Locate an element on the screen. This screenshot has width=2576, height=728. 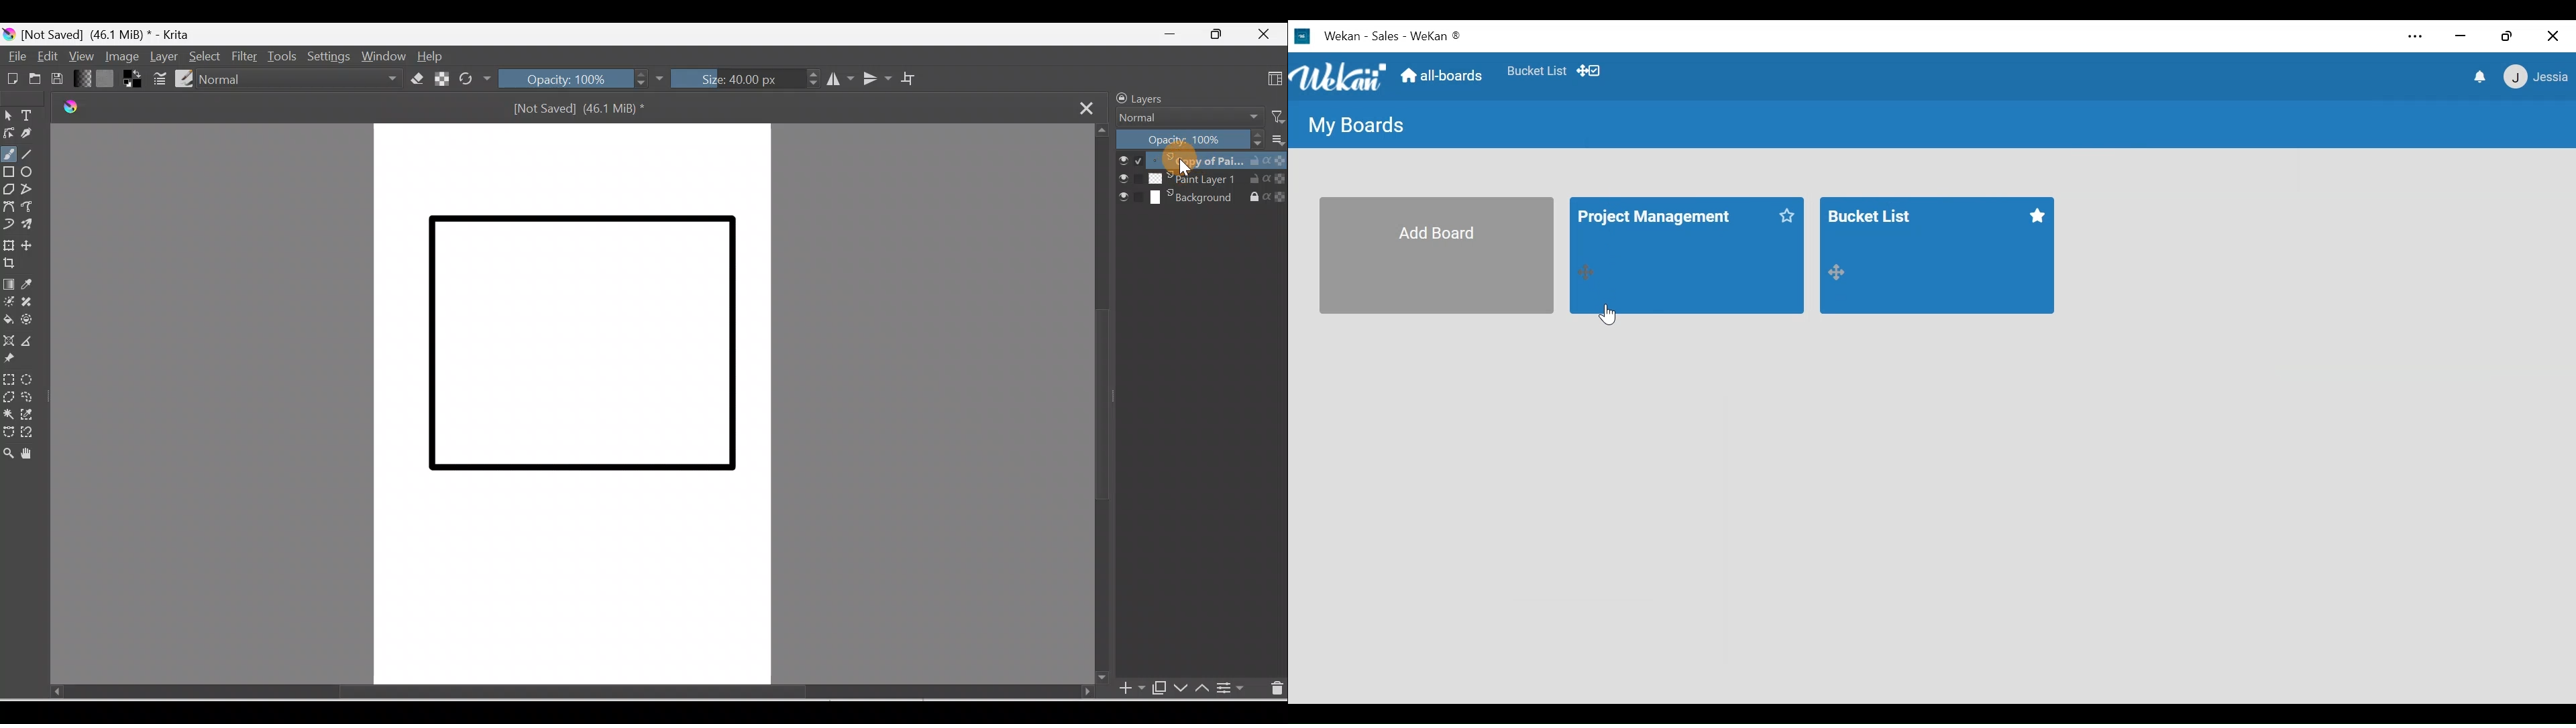
Select is located at coordinates (204, 54).